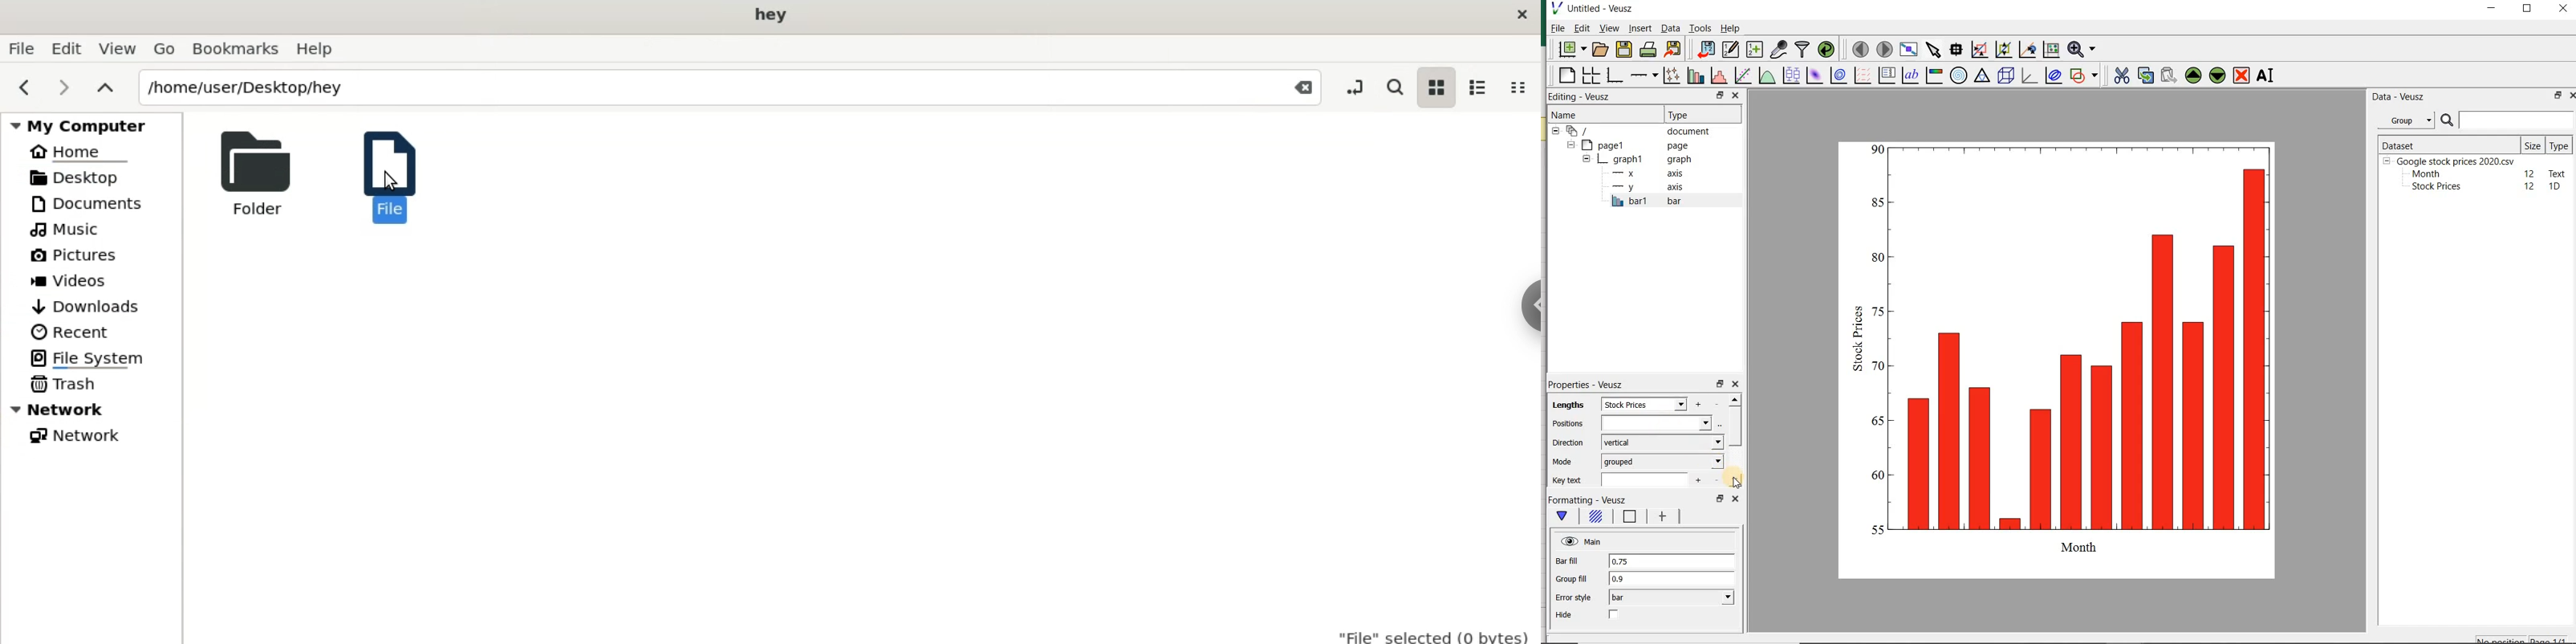 The width and height of the screenshot is (2576, 644). Describe the element at coordinates (1933, 50) in the screenshot. I see `select items from the graph or scroll` at that location.